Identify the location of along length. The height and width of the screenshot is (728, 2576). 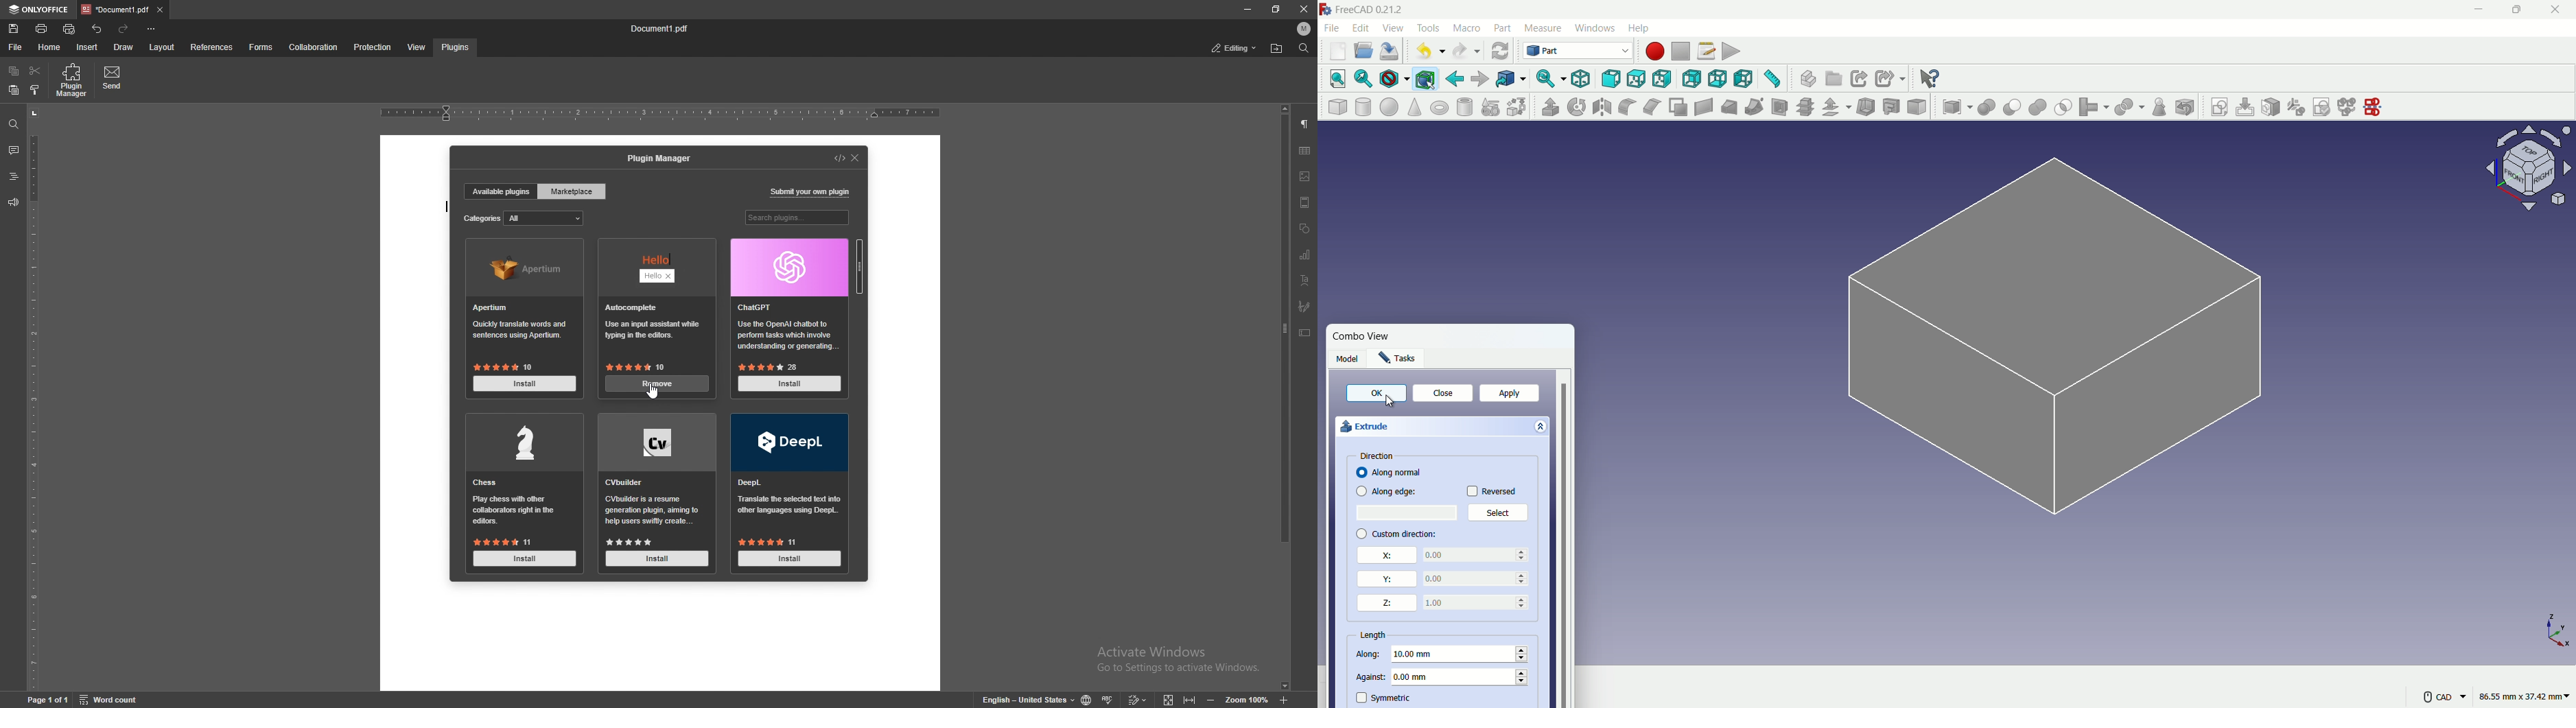
(1371, 654).